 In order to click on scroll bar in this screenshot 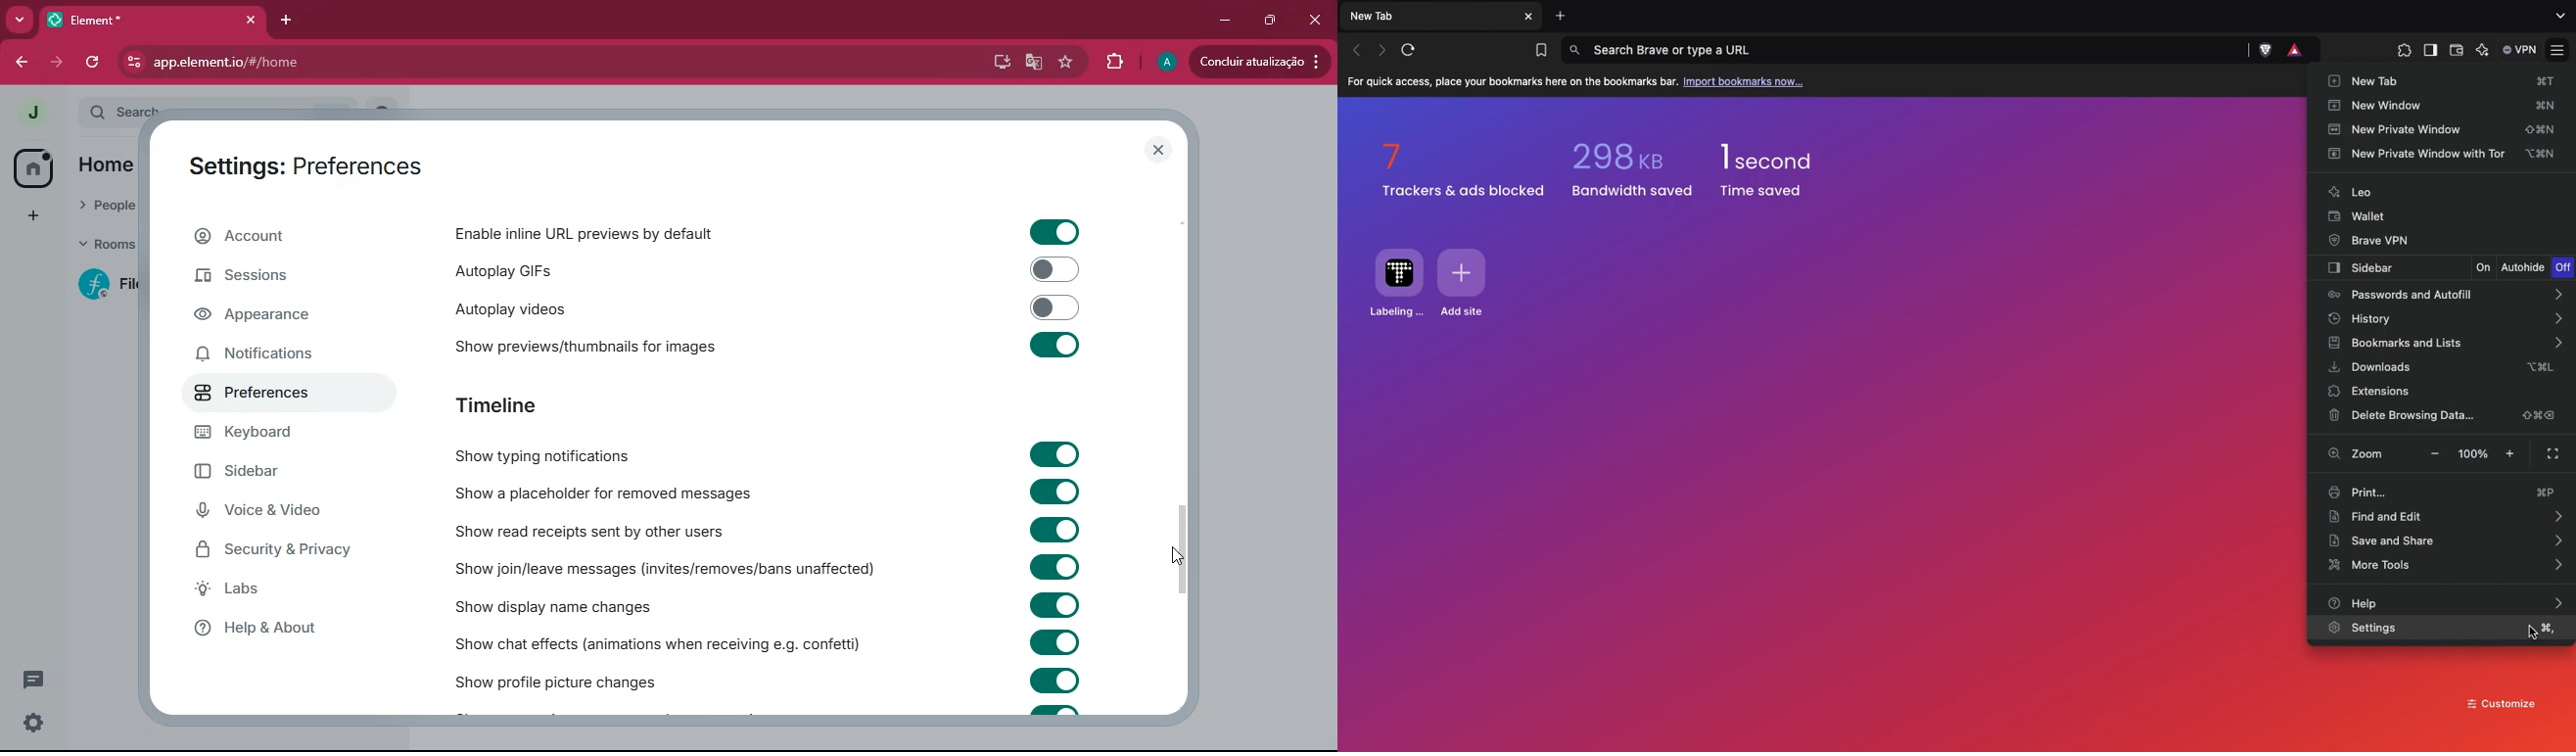, I will do `click(1184, 544)`.